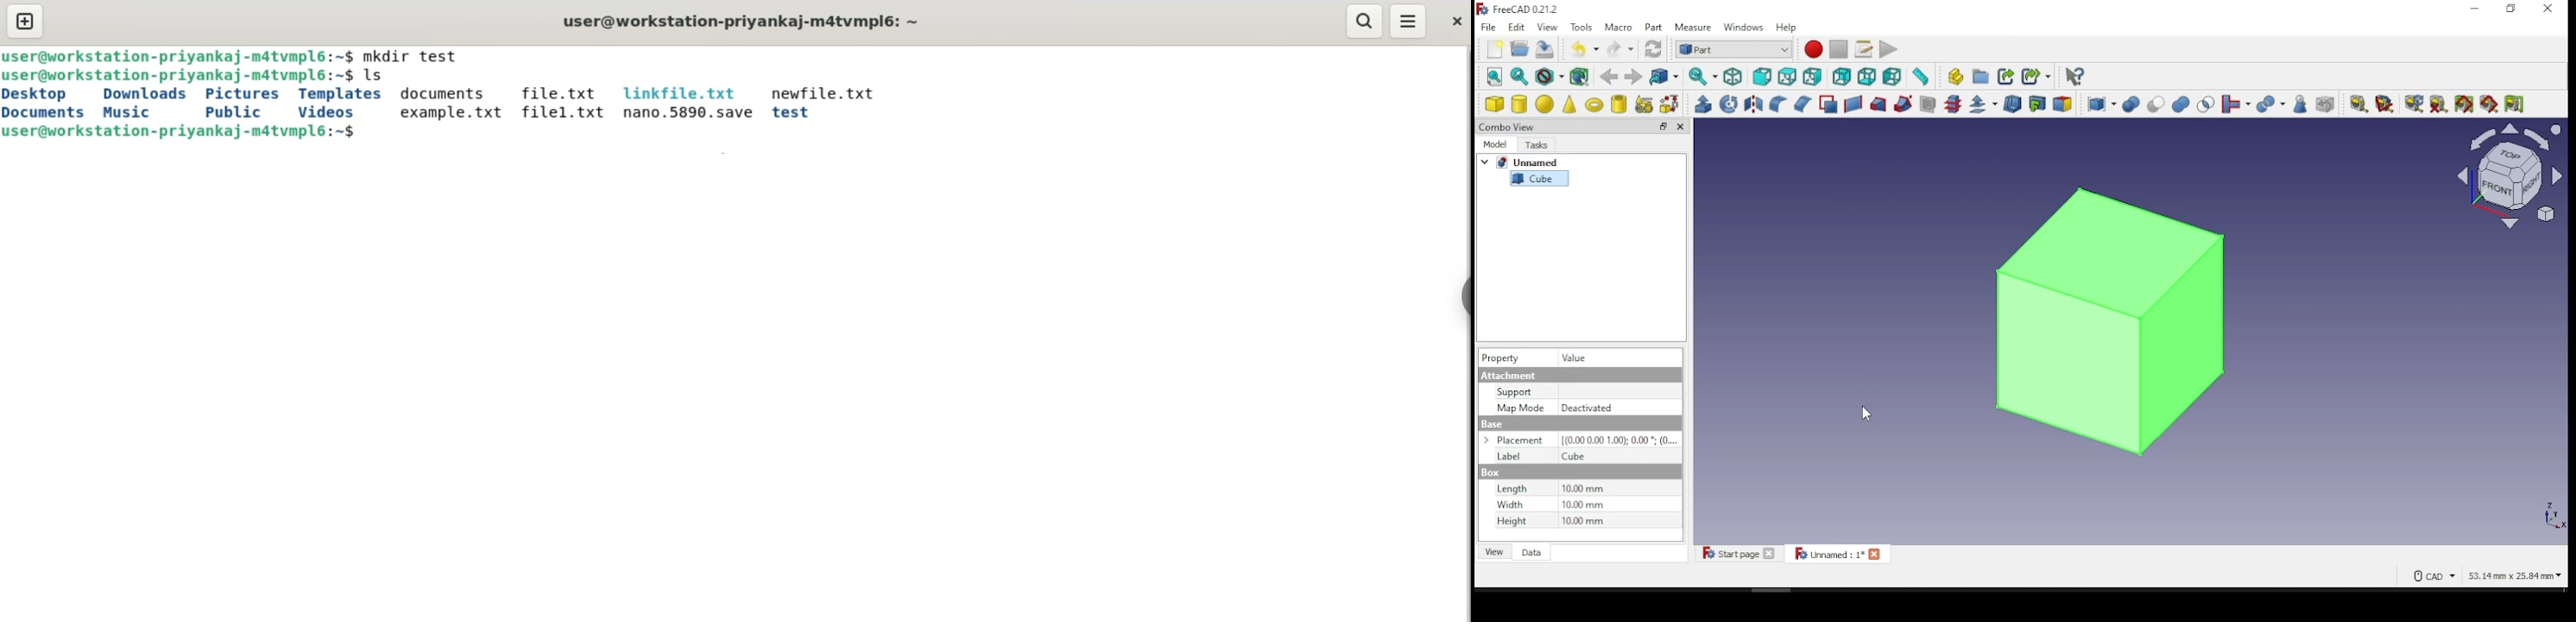  Describe the element at coordinates (1582, 78) in the screenshot. I see `bounding box` at that location.